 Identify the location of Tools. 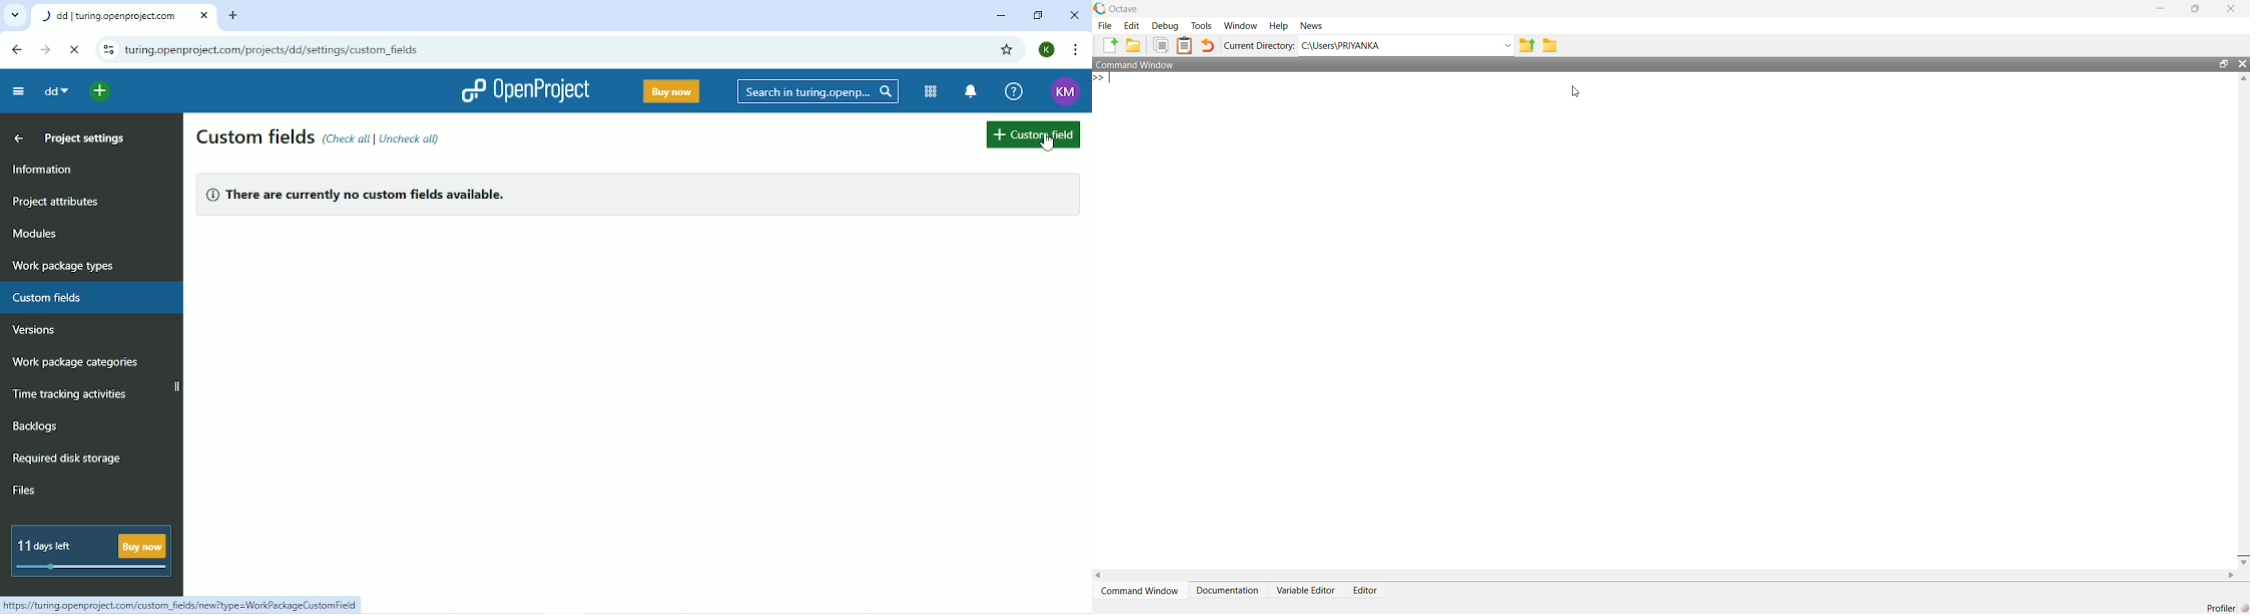
(1204, 27).